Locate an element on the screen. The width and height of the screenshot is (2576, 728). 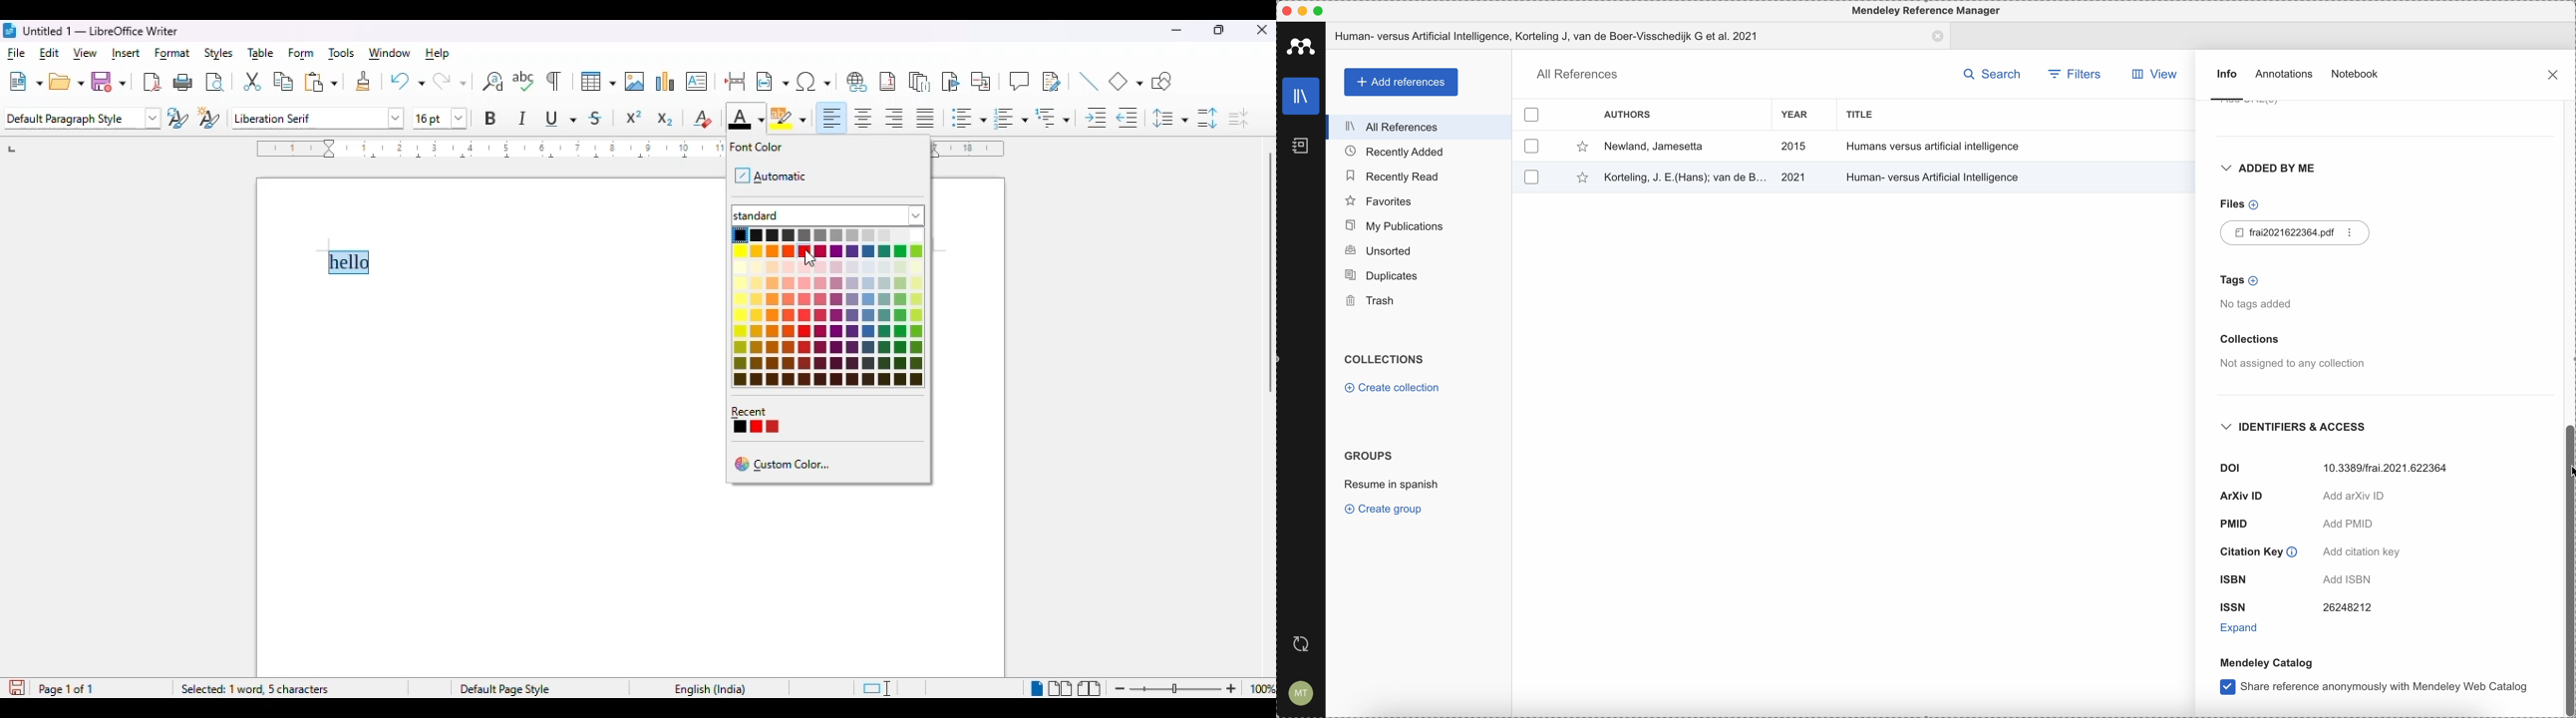
toggle formatting marks is located at coordinates (553, 81).